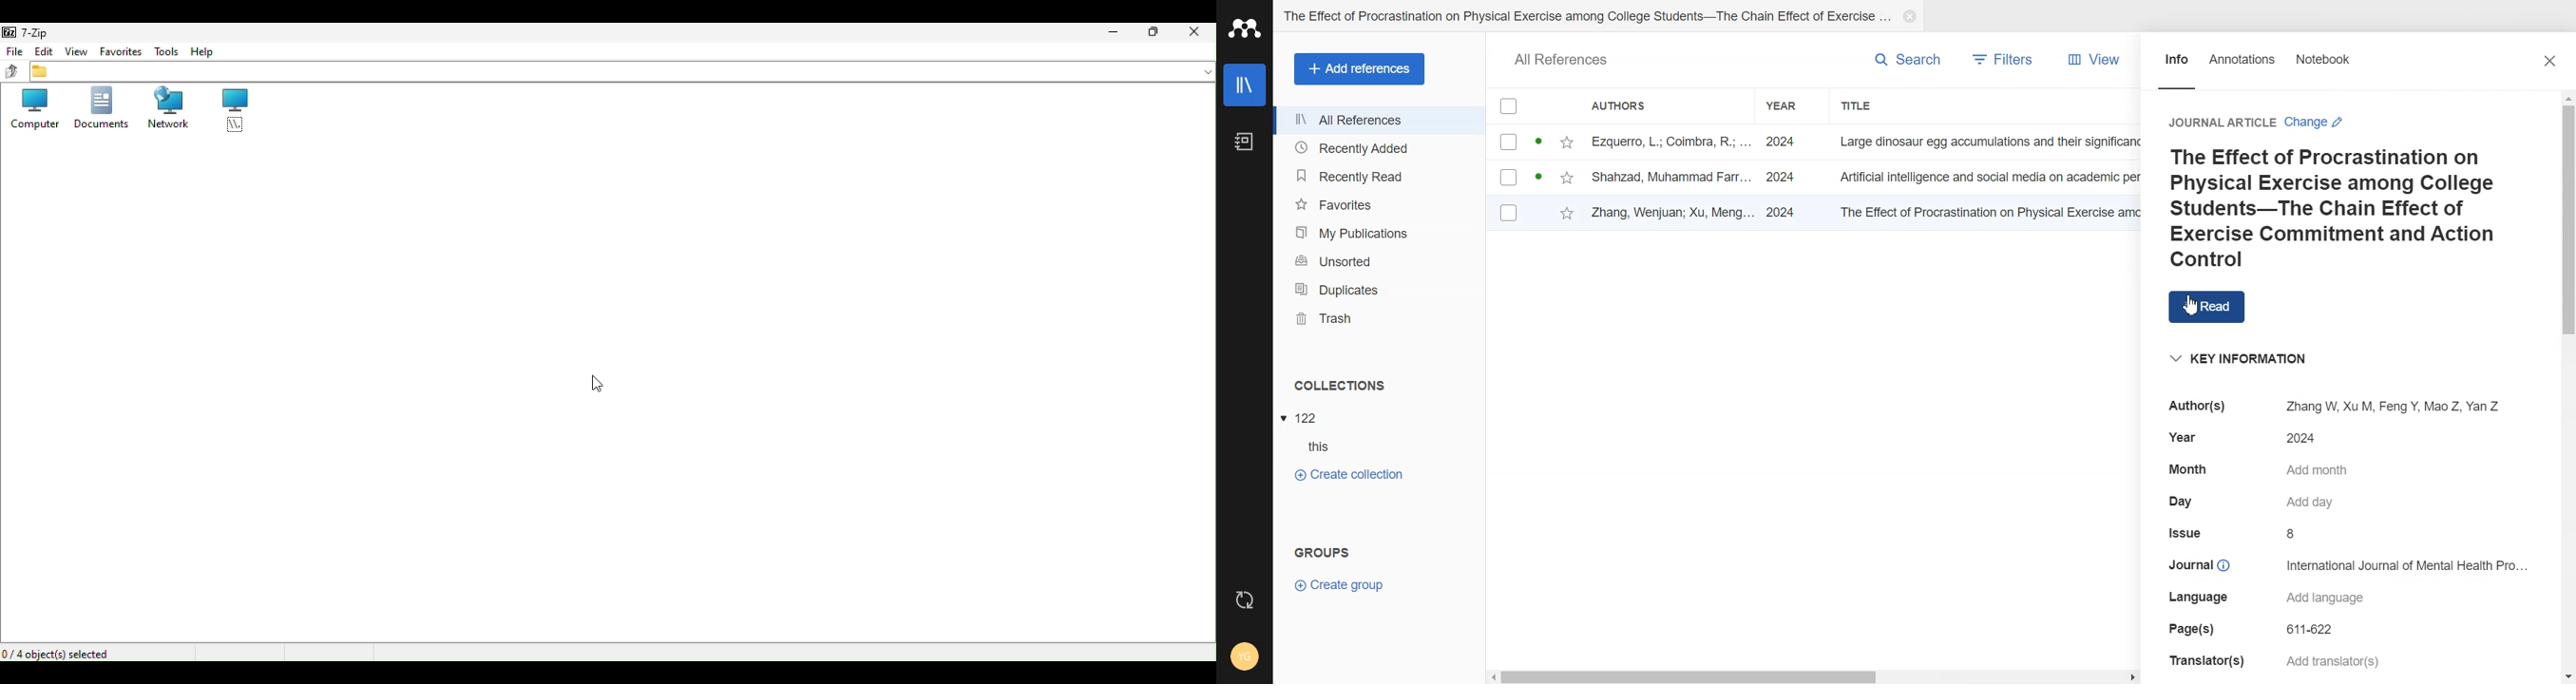  I want to click on Favorite, so click(1570, 176).